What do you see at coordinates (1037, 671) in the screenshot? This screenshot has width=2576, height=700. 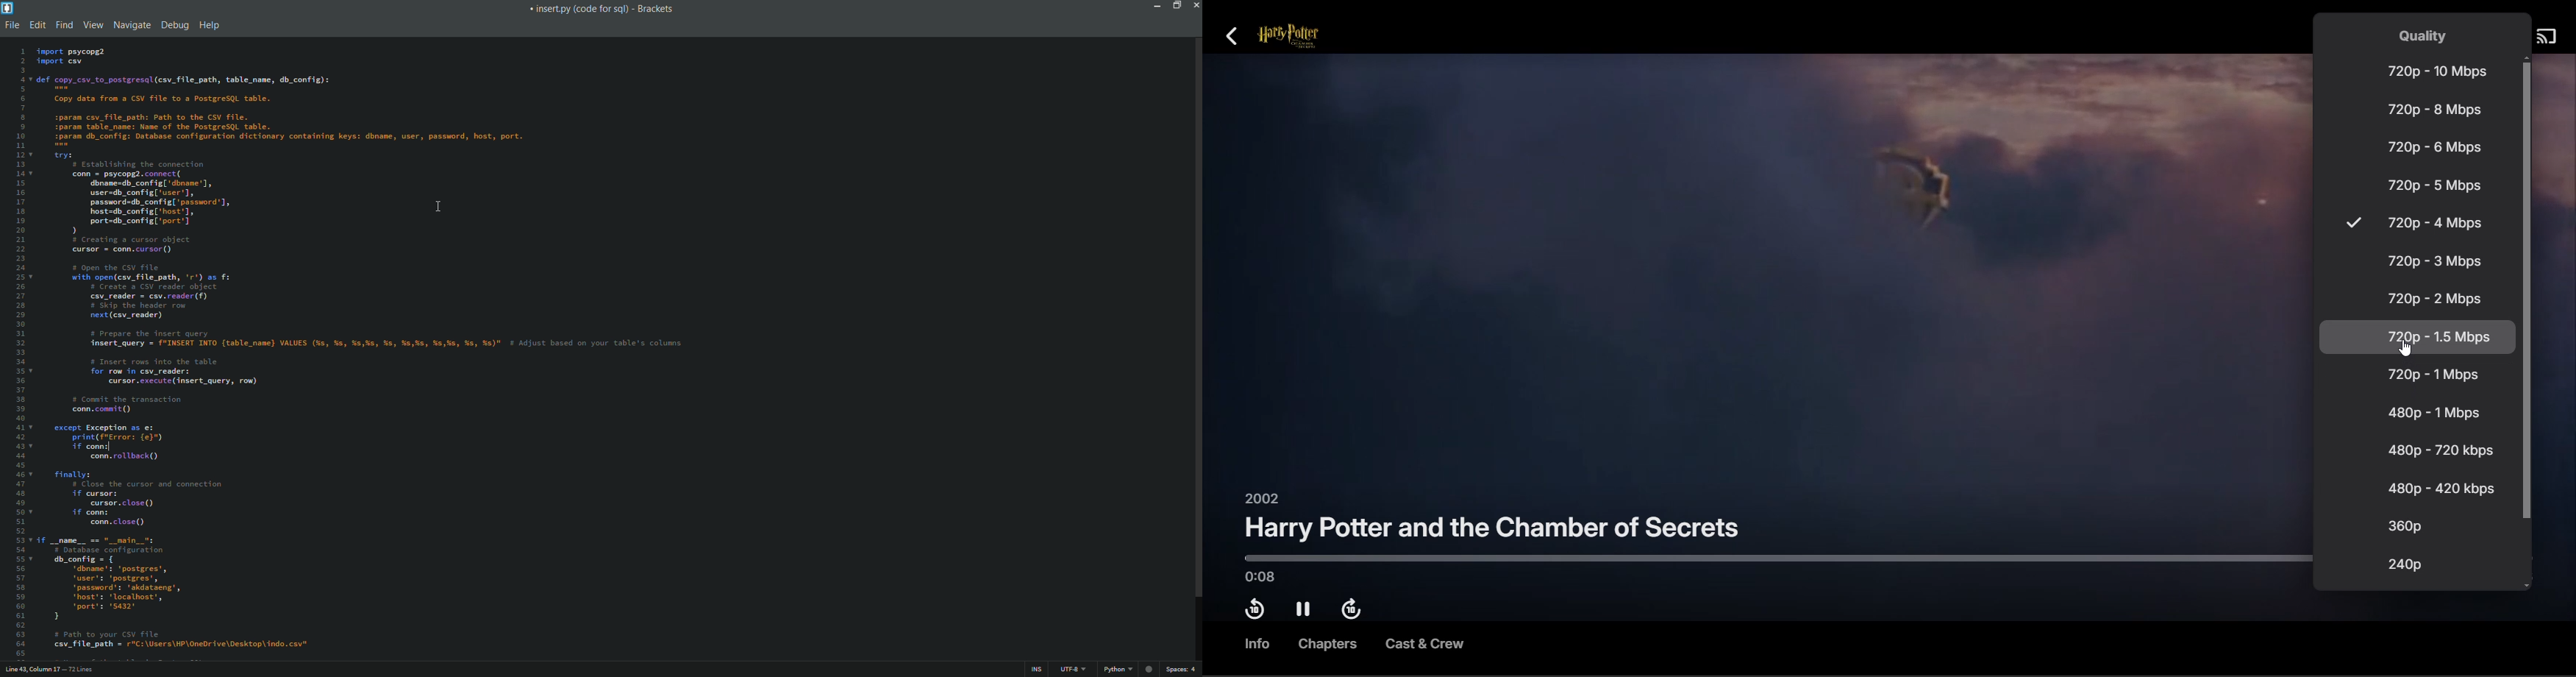 I see `ins` at bounding box center [1037, 671].